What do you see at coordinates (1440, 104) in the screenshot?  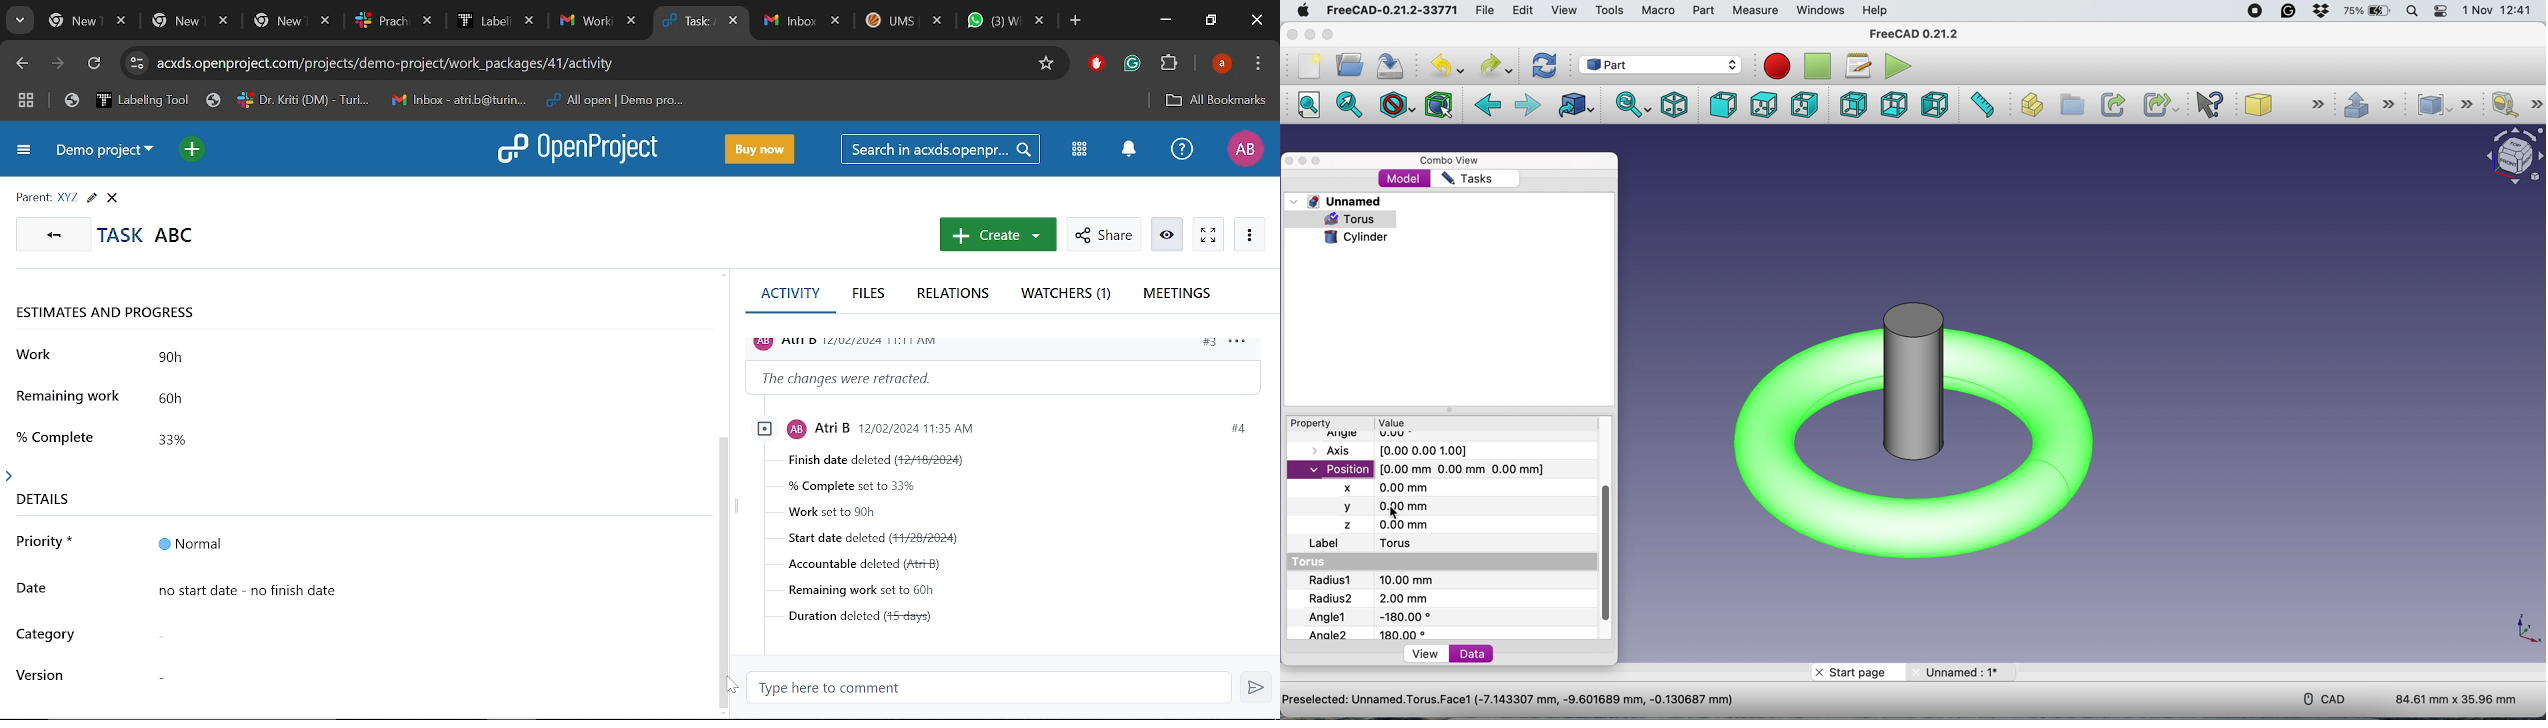 I see `bounding box` at bounding box center [1440, 104].